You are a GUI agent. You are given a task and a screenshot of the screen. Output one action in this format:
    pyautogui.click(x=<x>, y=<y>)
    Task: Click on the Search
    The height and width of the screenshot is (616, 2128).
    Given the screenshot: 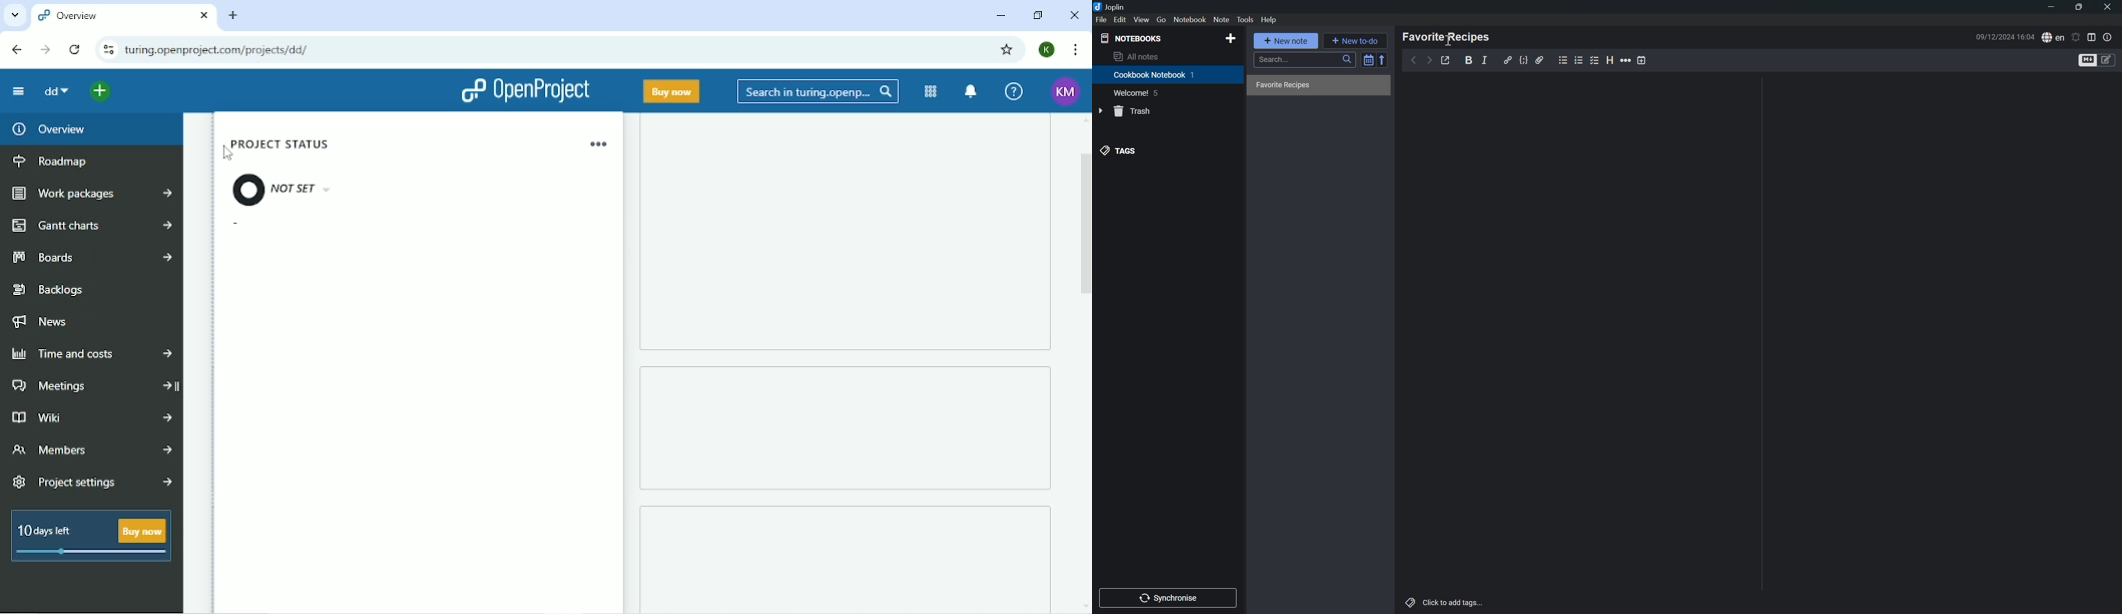 What is the action you would take?
    pyautogui.click(x=1304, y=60)
    